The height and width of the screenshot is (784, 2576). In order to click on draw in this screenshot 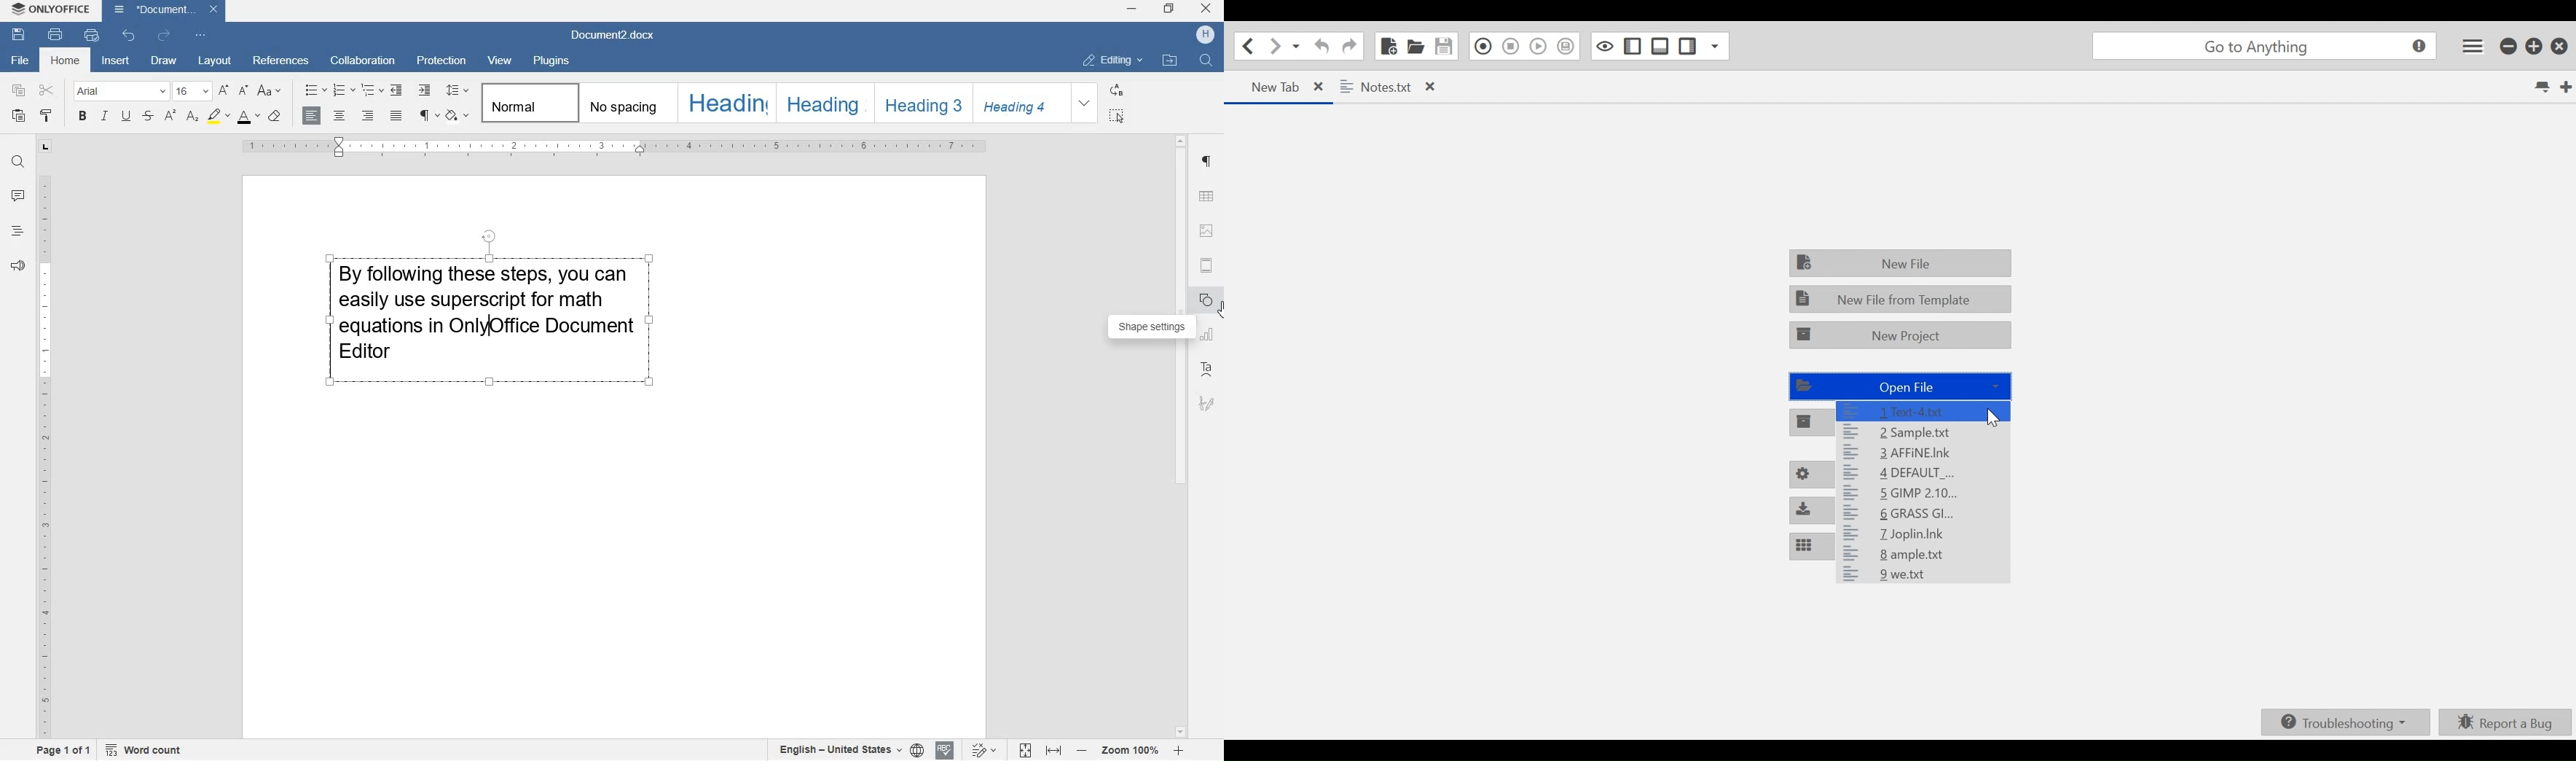, I will do `click(164, 63)`.